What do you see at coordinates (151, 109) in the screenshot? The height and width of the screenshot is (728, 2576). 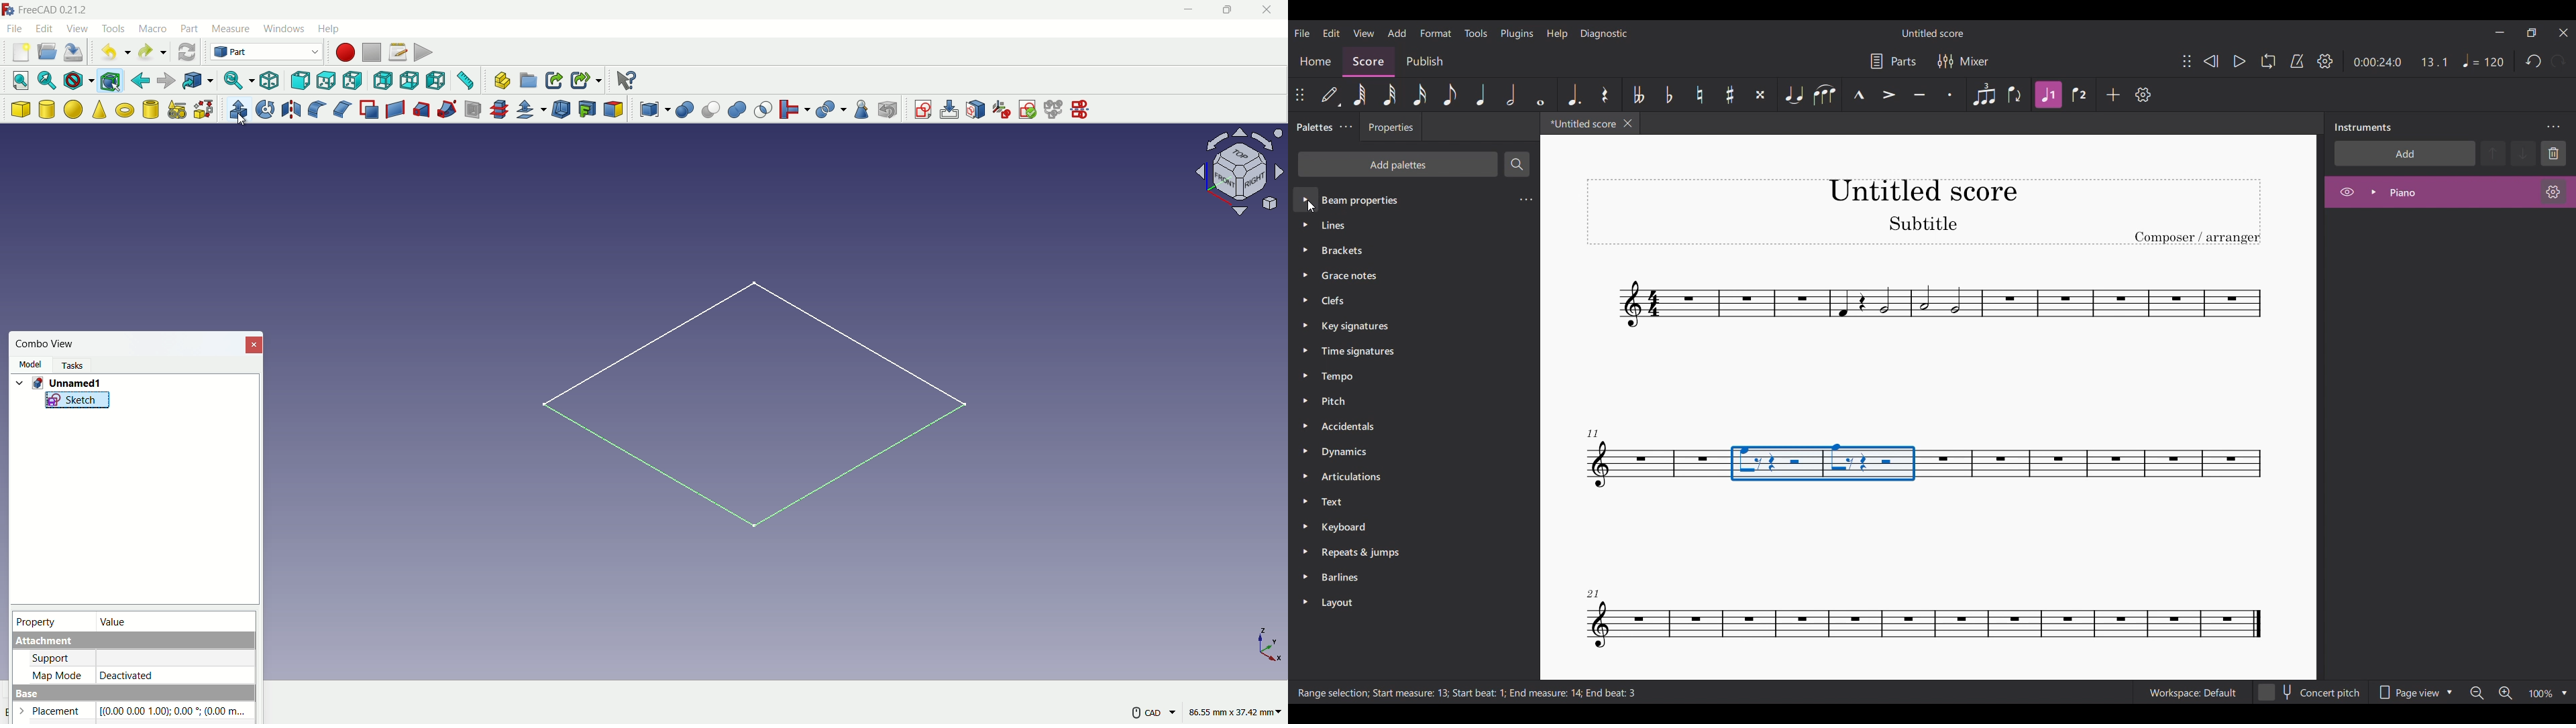 I see `hollow cylinder` at bounding box center [151, 109].